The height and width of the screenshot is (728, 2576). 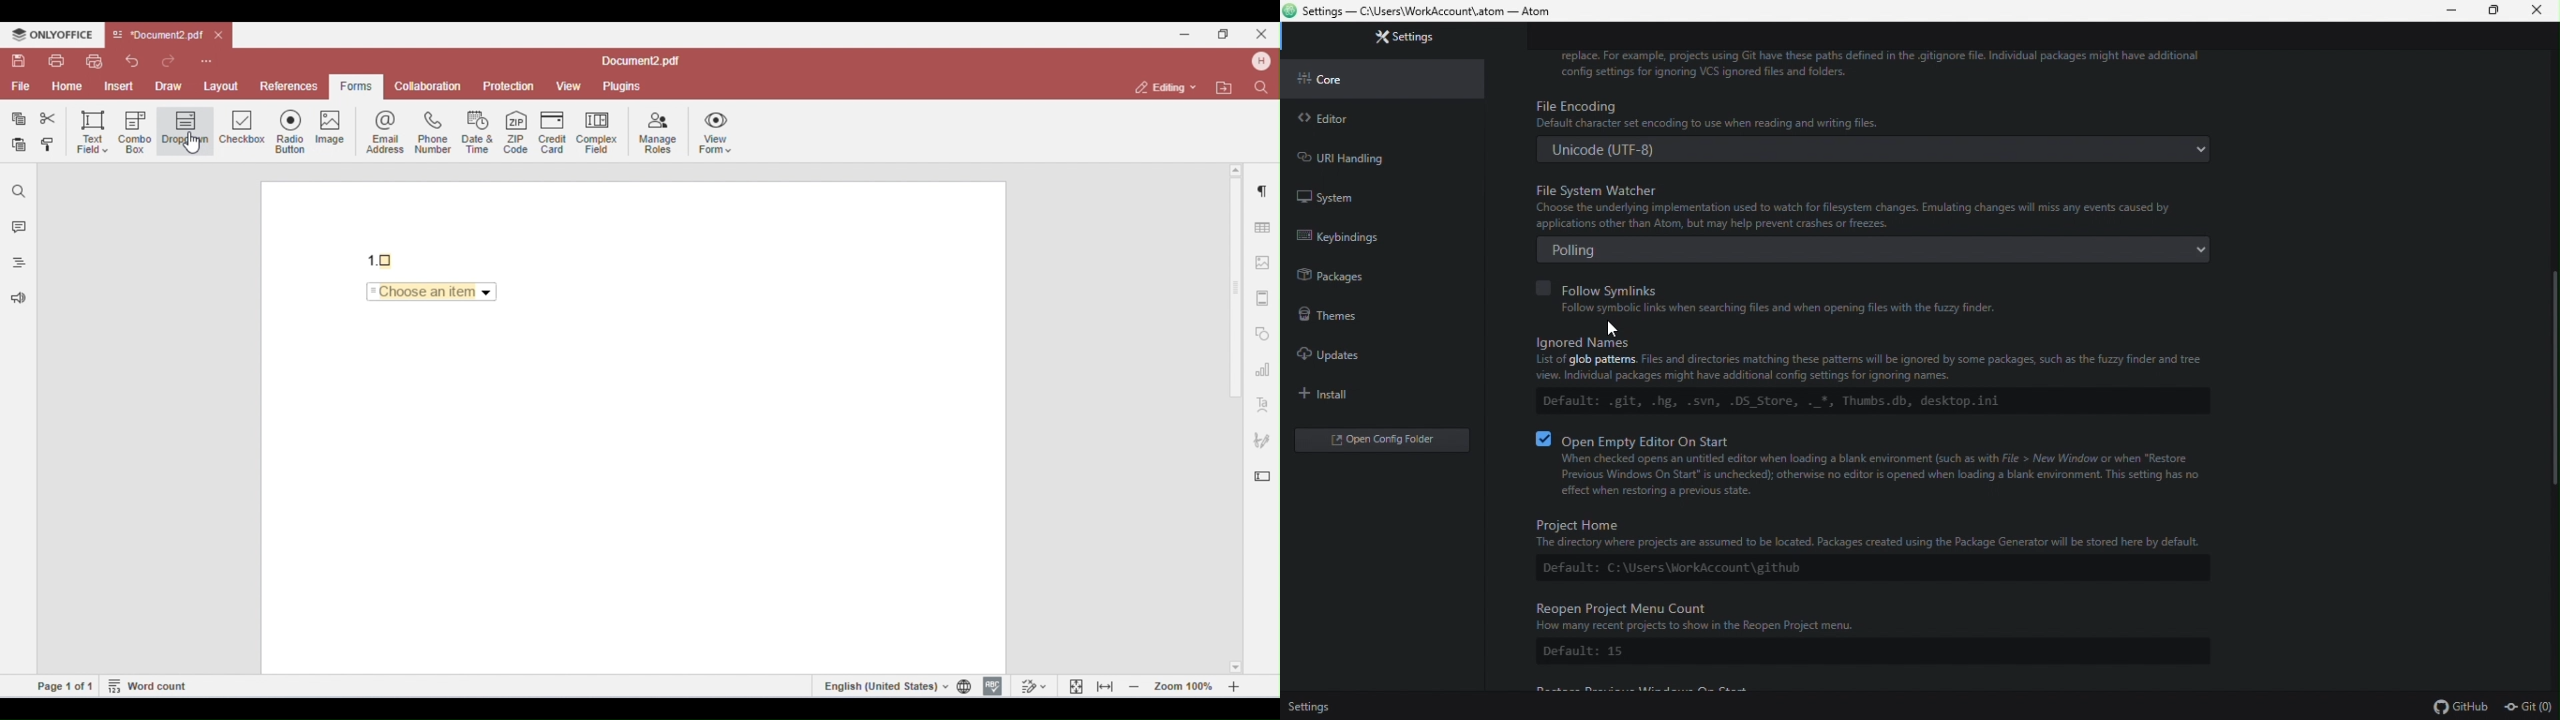 I want to click on packages, so click(x=1371, y=277).